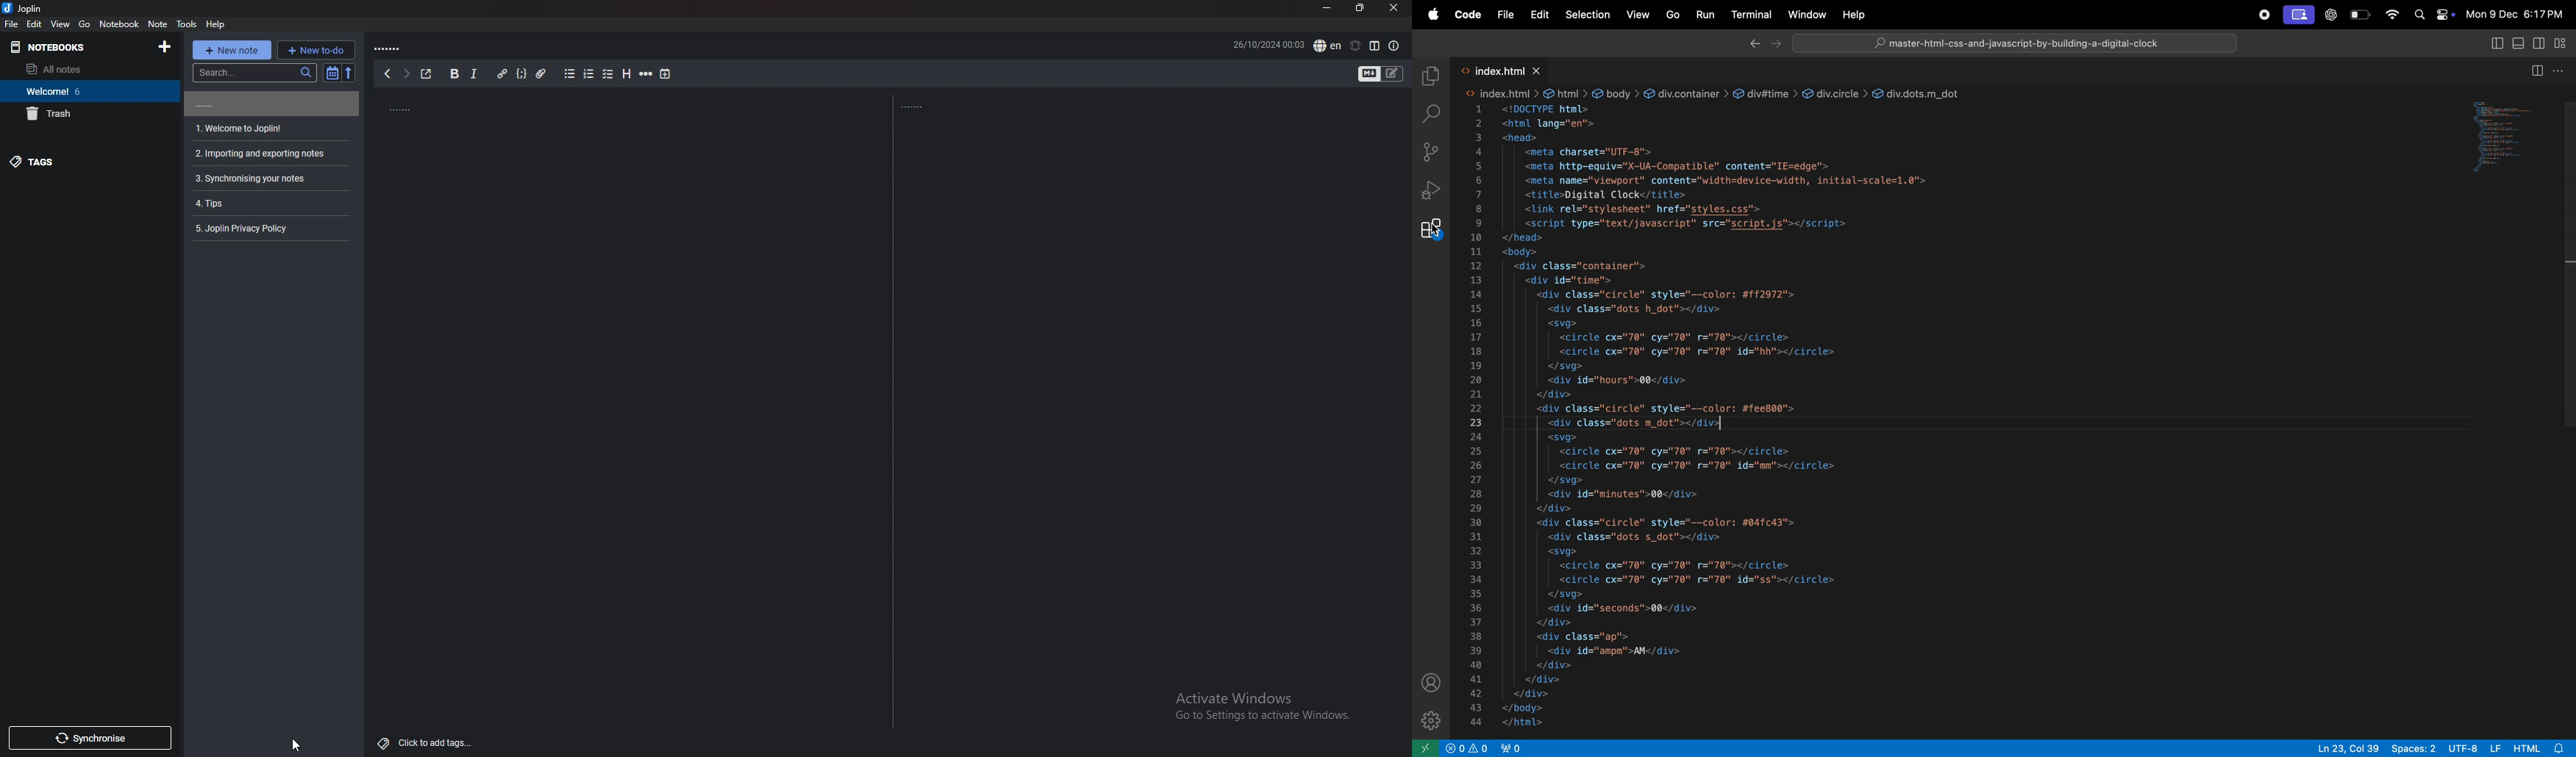 This screenshot has height=784, width=2576. What do you see at coordinates (445, 106) in the screenshot?
I see `.......` at bounding box center [445, 106].